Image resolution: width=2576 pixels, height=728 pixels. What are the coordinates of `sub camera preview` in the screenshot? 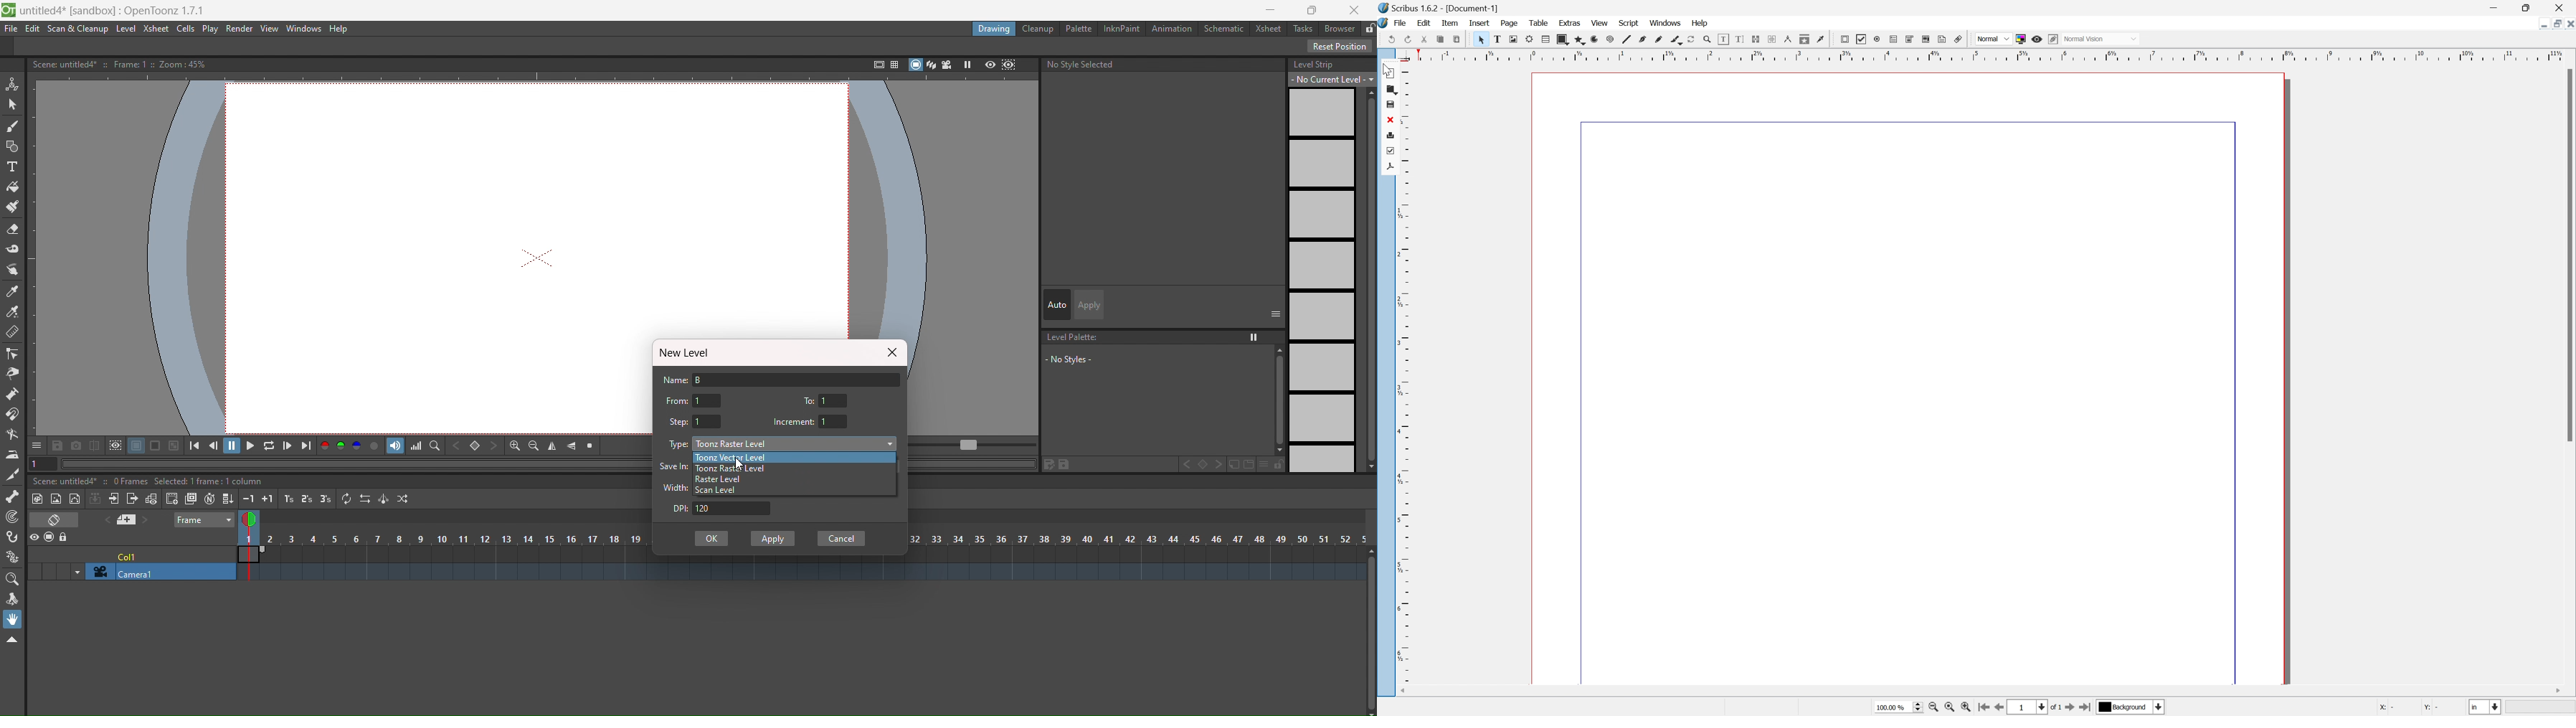 It's located at (1010, 66).